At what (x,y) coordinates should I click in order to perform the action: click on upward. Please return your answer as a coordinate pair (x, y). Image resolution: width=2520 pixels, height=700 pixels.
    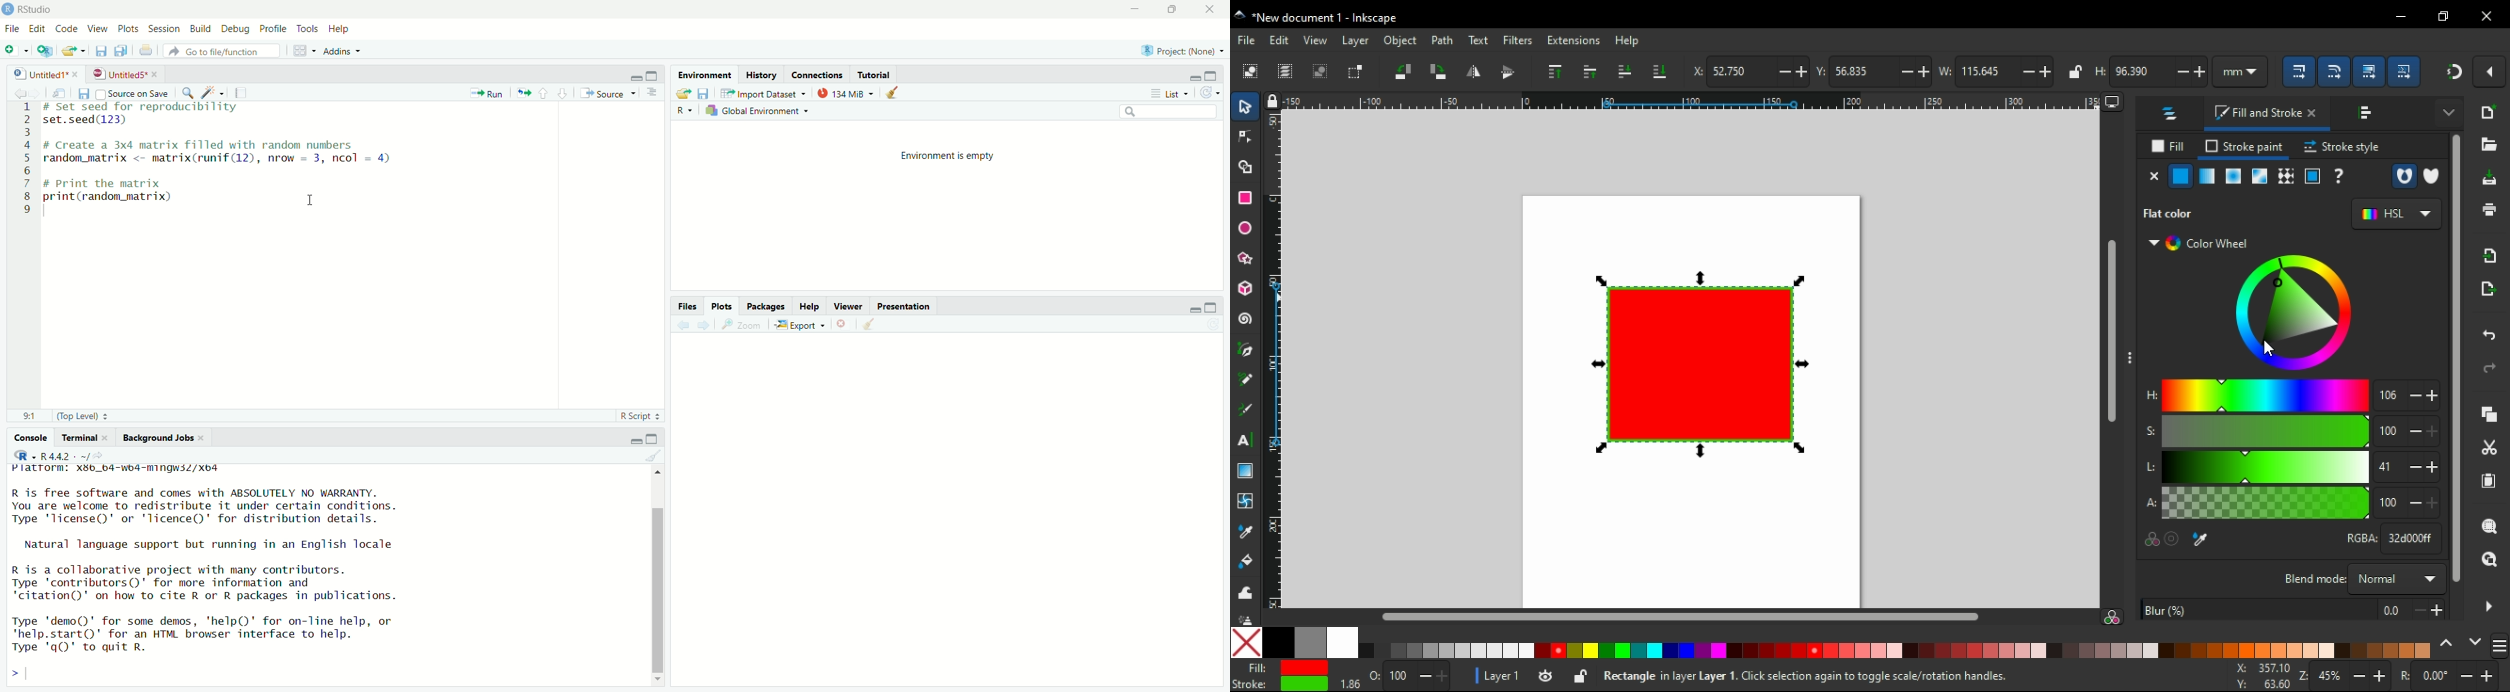
    Looking at the image, I should click on (544, 92).